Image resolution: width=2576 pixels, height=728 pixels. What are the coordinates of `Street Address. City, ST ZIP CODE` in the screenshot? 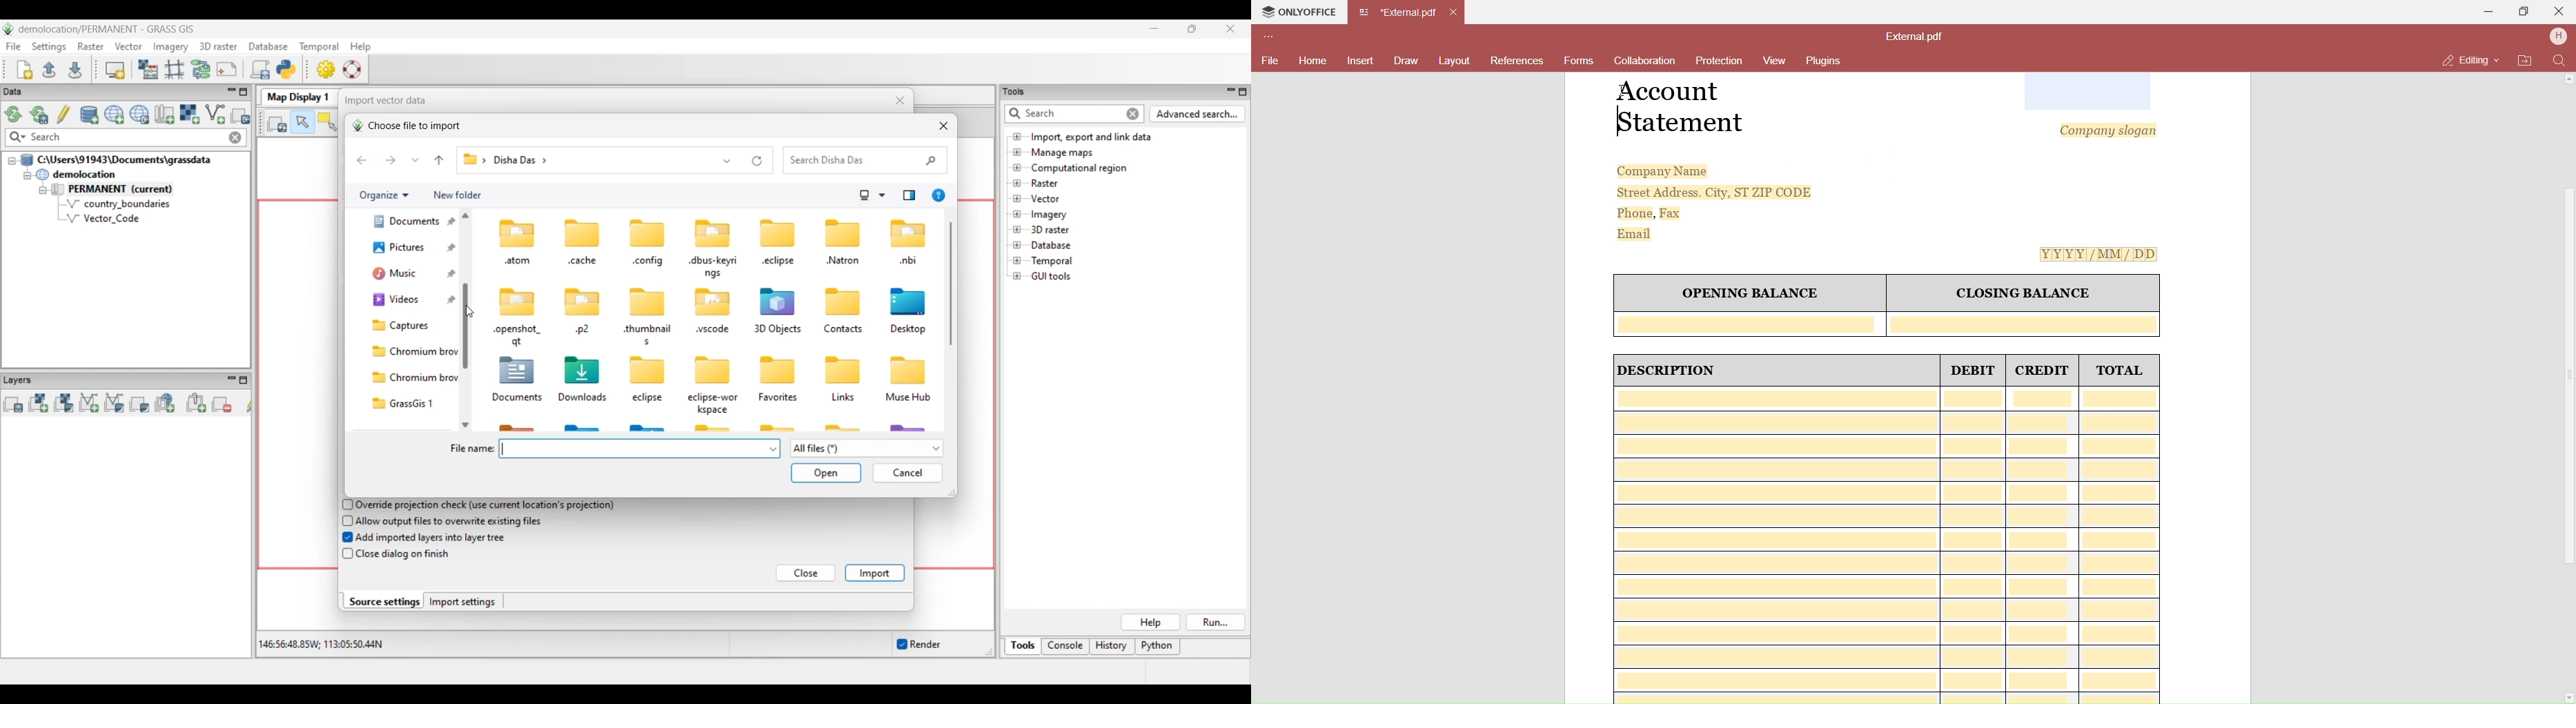 It's located at (1715, 192).